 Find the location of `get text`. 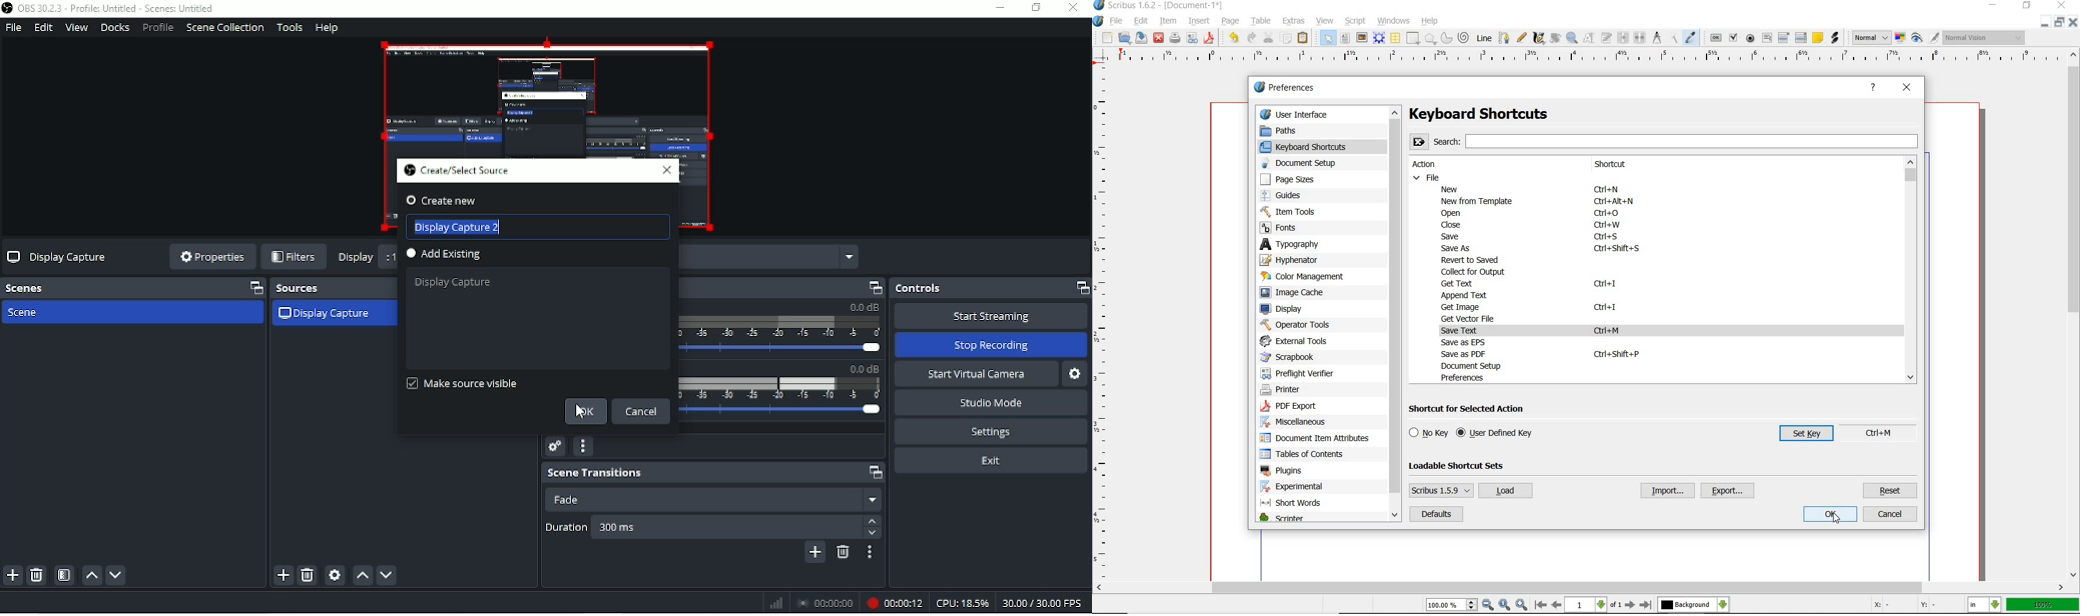

get text is located at coordinates (1459, 283).